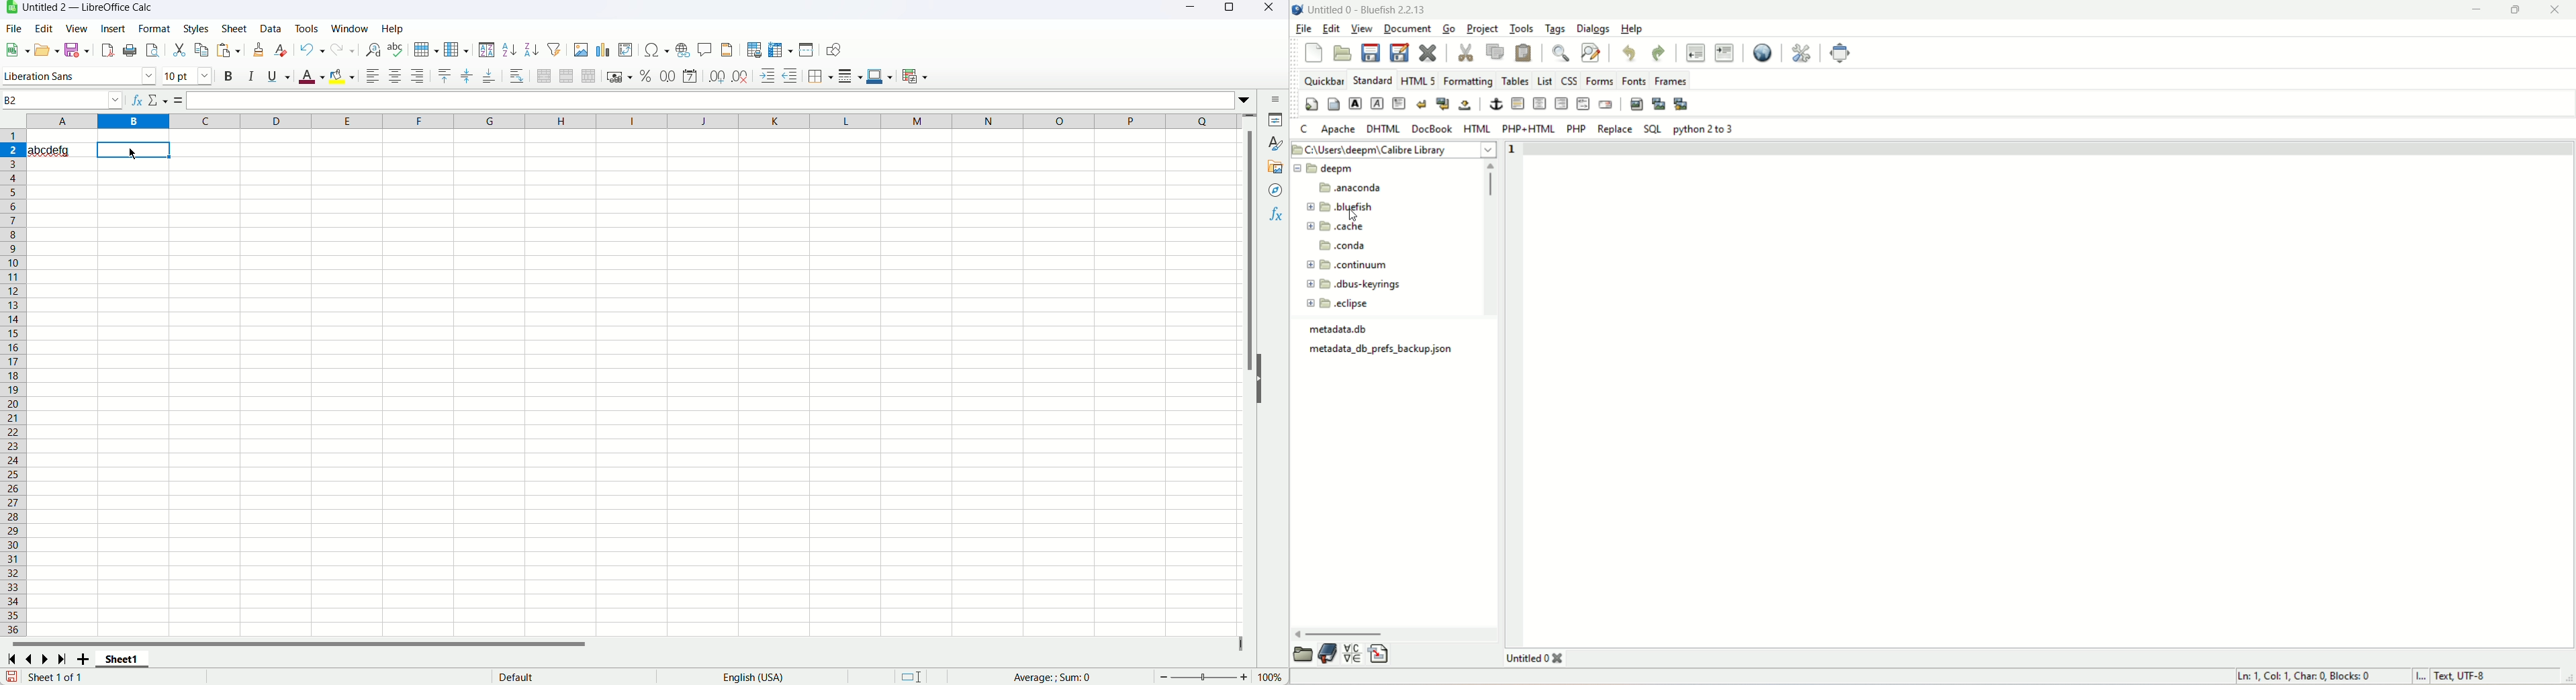  I want to click on insert image, so click(1636, 104).